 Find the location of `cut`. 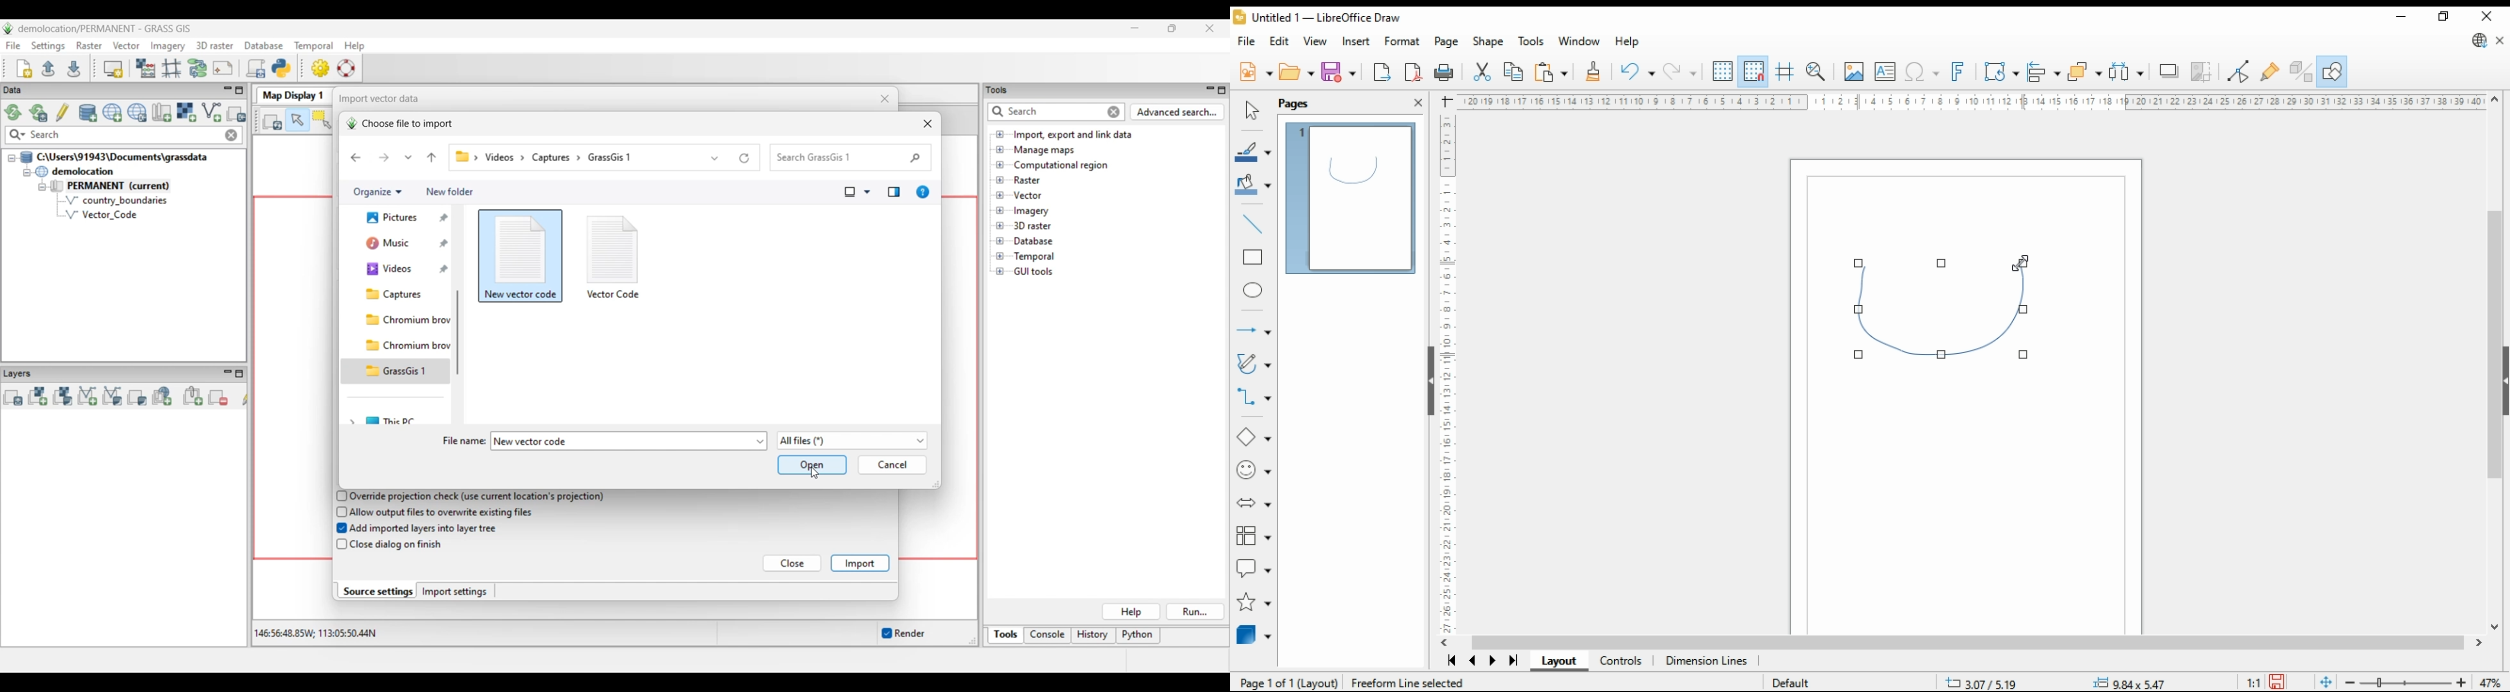

cut is located at coordinates (1481, 73).